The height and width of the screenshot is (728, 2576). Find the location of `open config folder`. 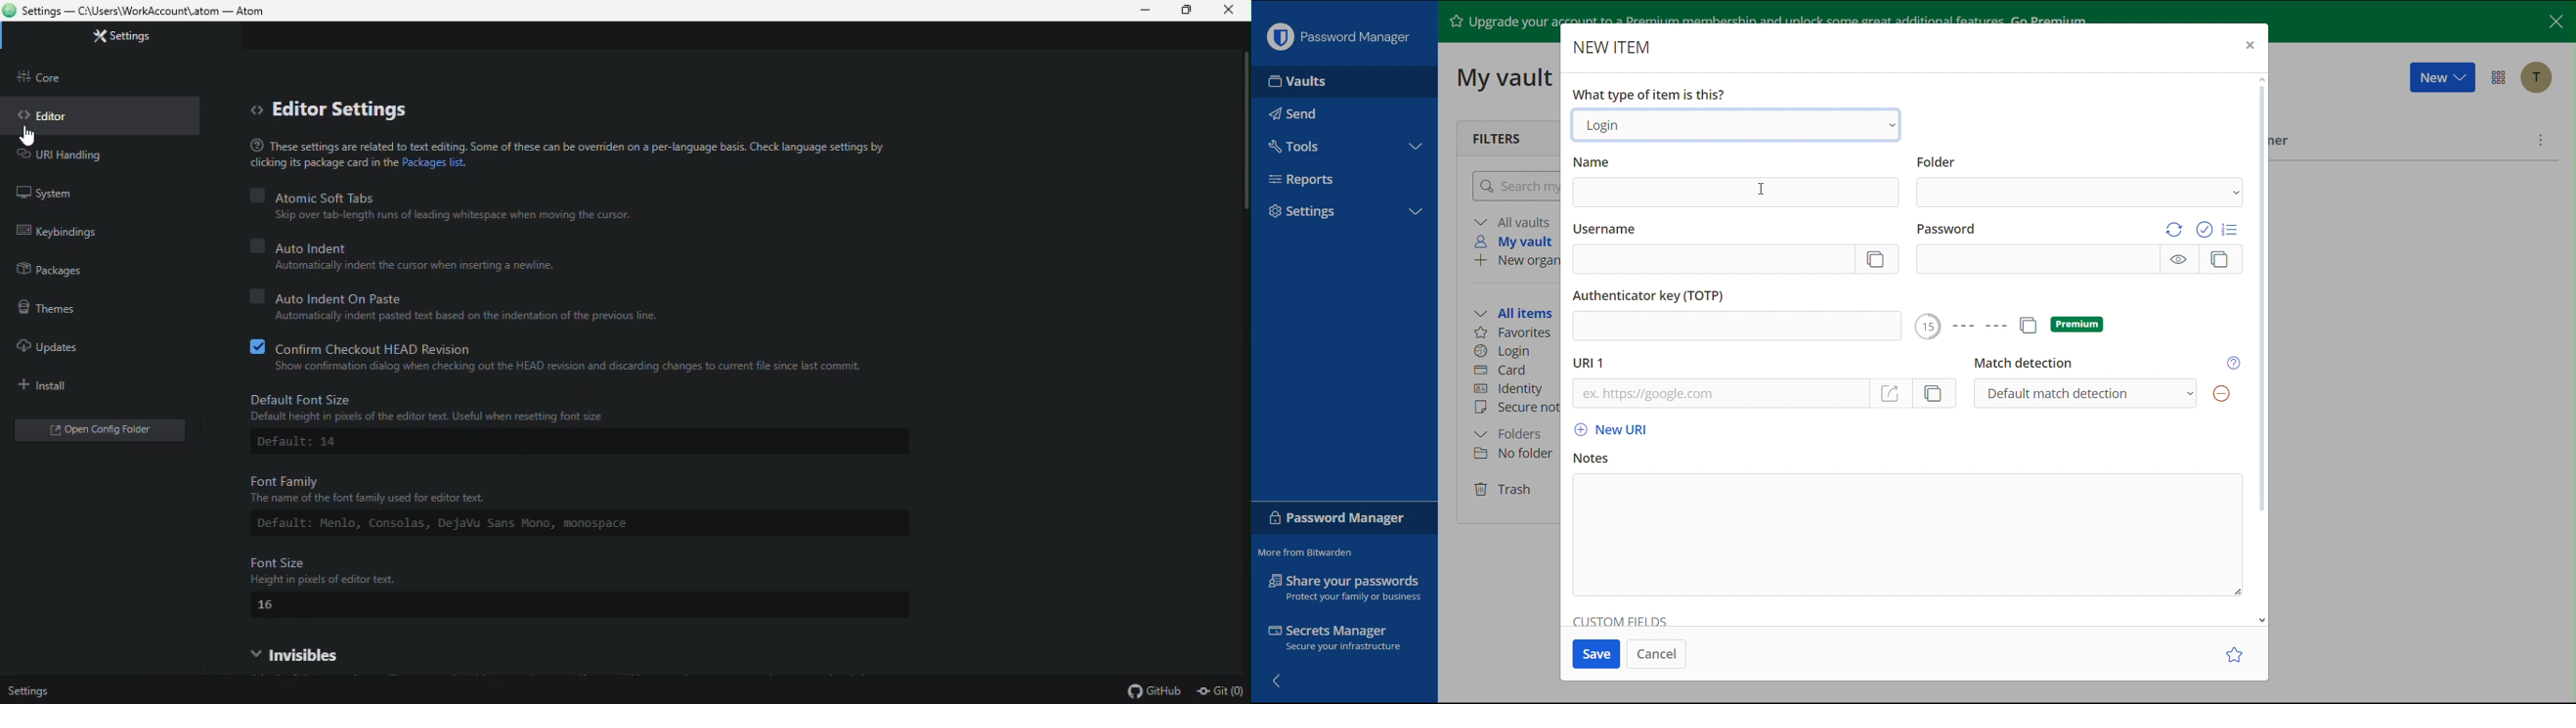

open config folder is located at coordinates (105, 432).